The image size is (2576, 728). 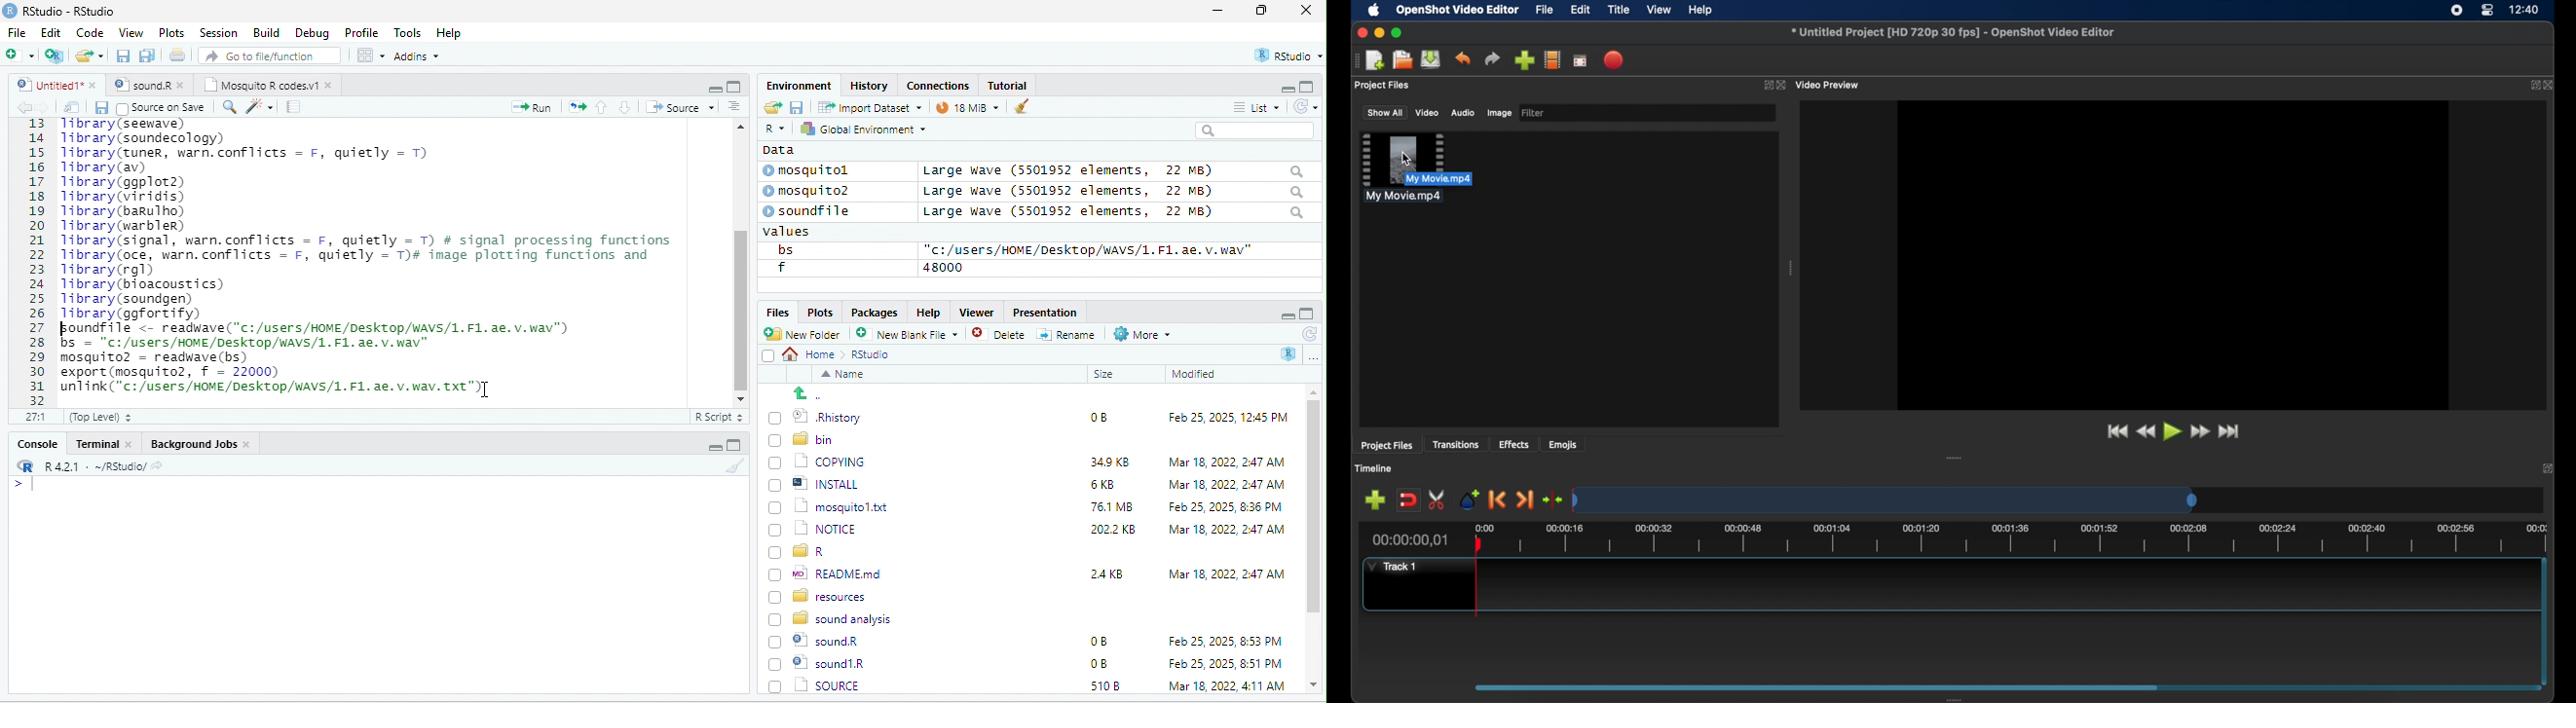 I want to click on minimize, so click(x=1217, y=12).